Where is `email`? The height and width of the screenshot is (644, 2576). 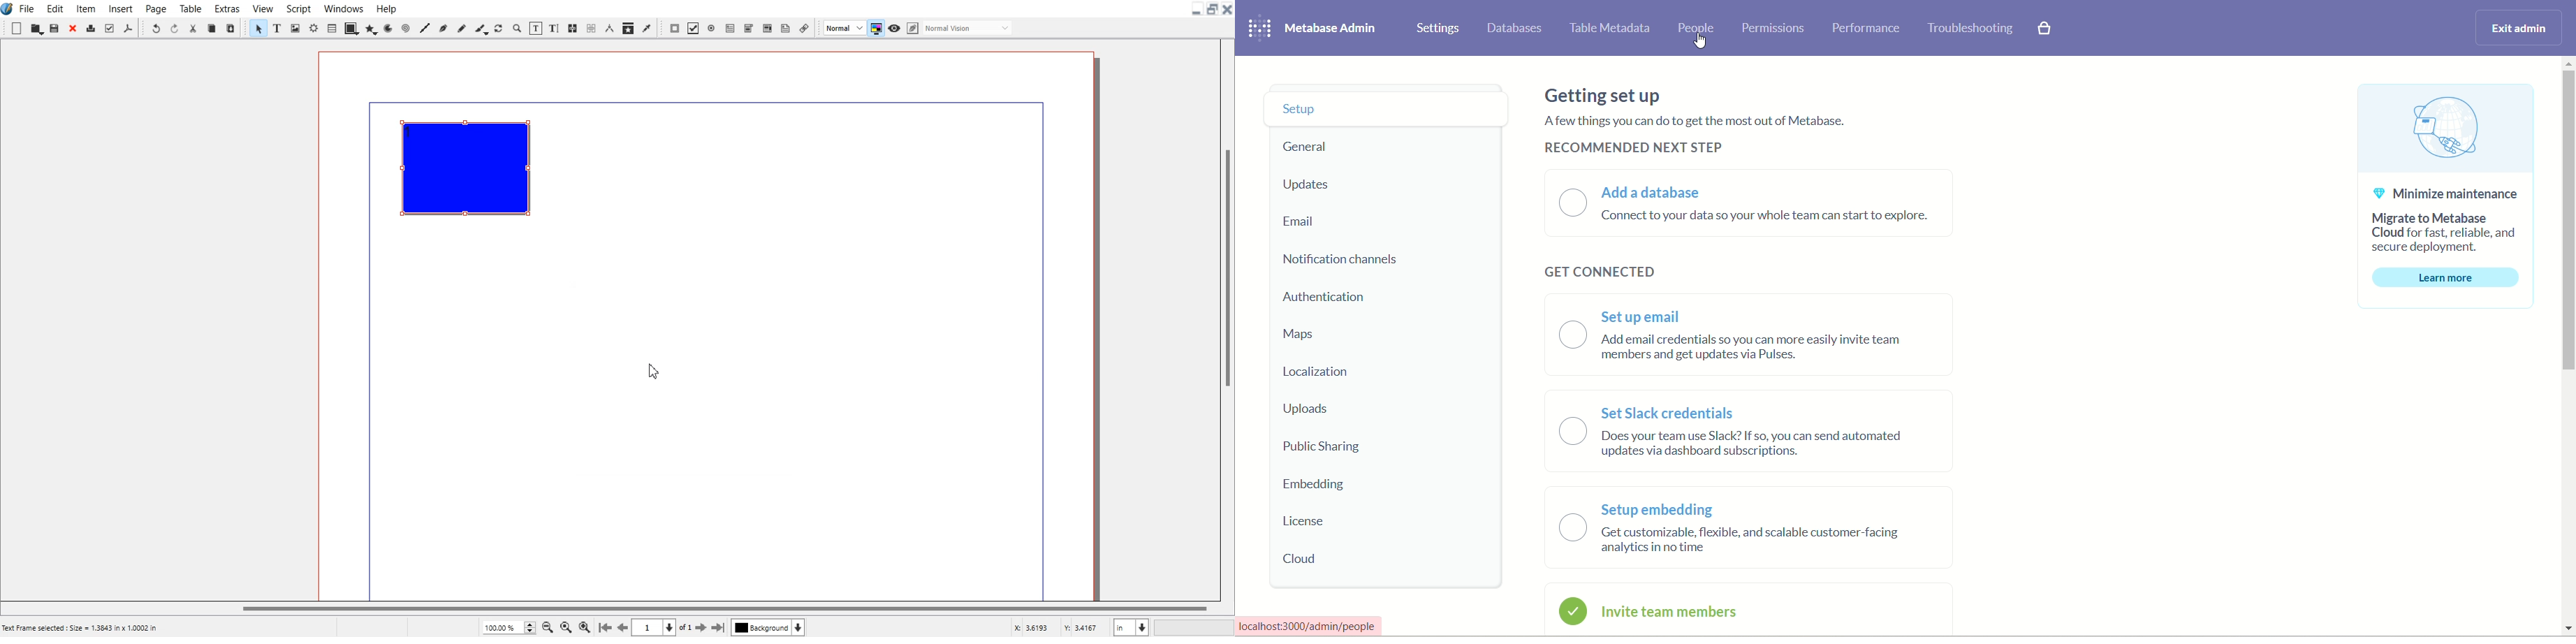
email is located at coordinates (1303, 222).